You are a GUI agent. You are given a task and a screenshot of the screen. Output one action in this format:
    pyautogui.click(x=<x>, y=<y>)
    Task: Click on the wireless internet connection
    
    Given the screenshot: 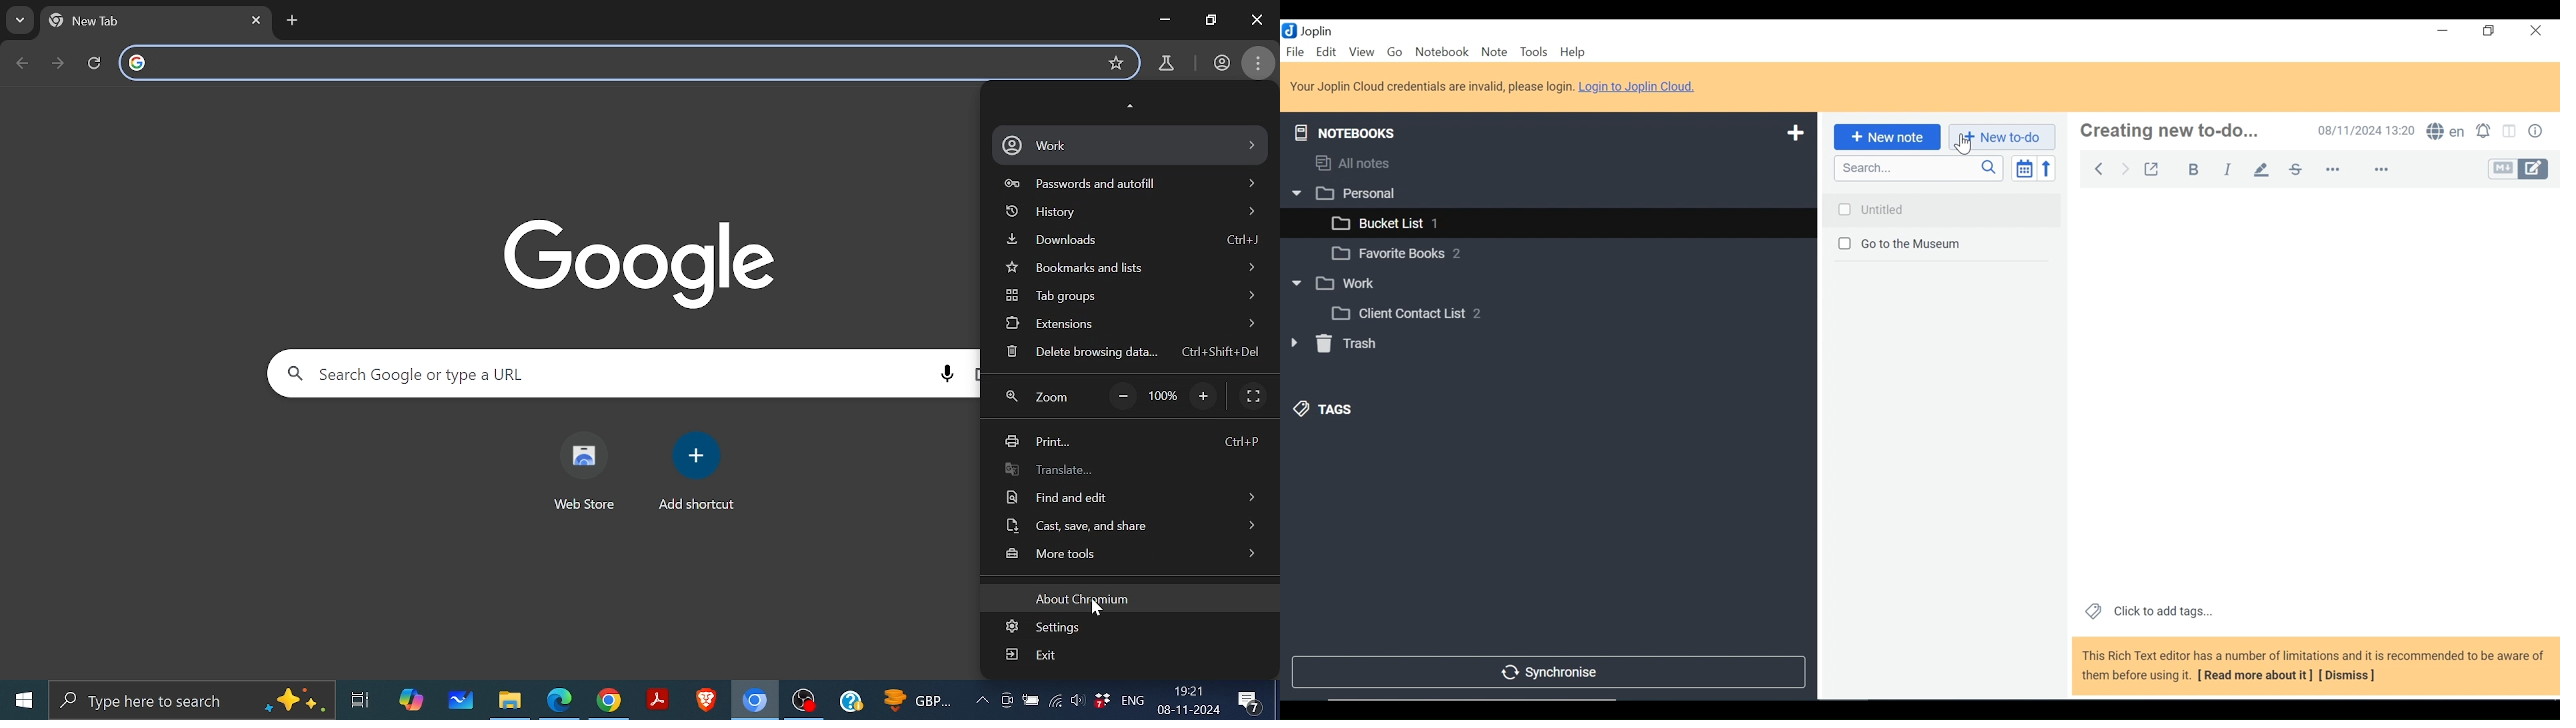 What is the action you would take?
    pyautogui.click(x=1056, y=704)
    